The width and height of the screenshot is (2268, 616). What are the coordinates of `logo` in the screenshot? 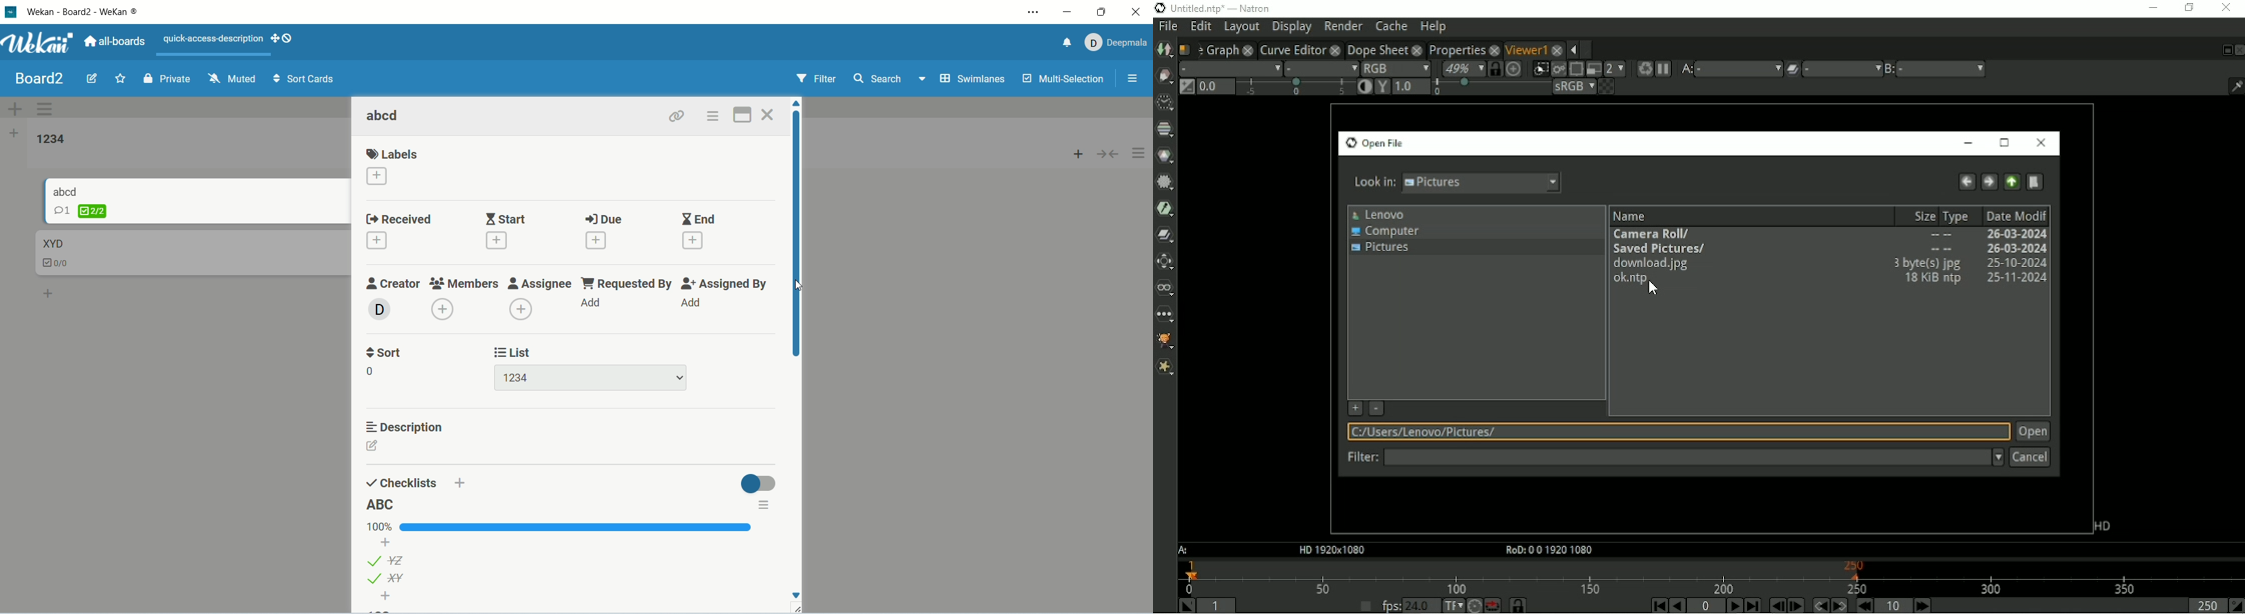 It's located at (10, 13).